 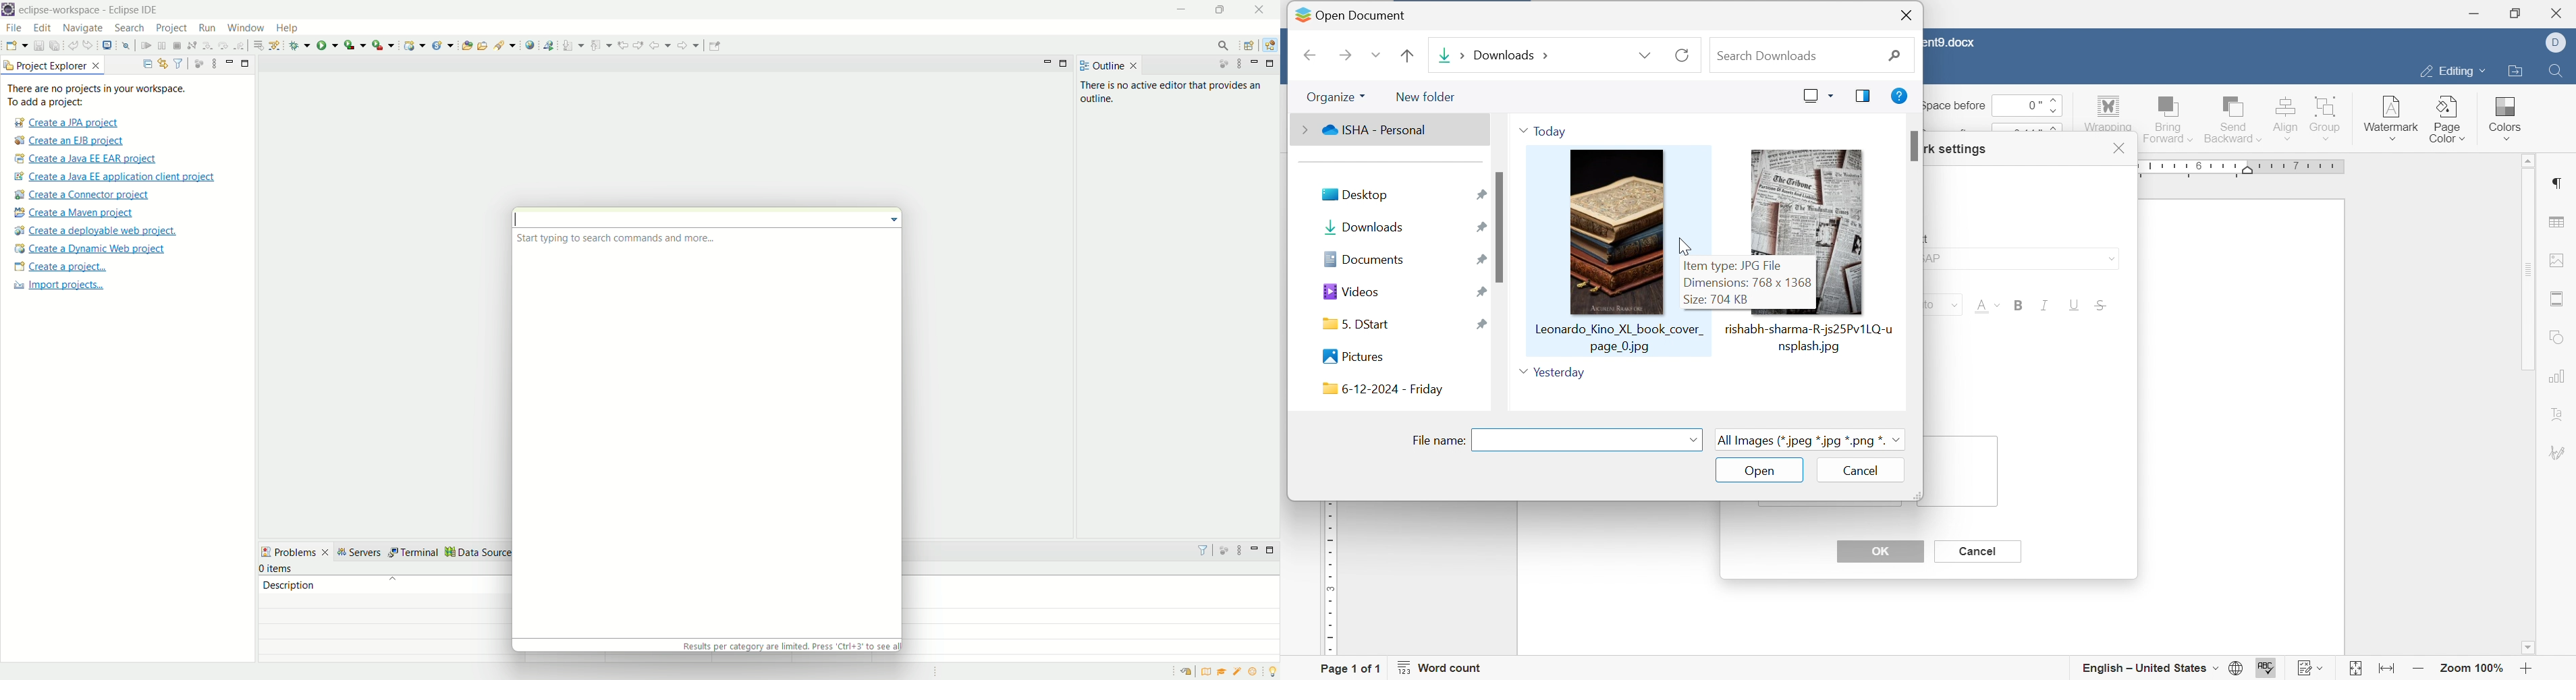 I want to click on close, so click(x=1907, y=16).